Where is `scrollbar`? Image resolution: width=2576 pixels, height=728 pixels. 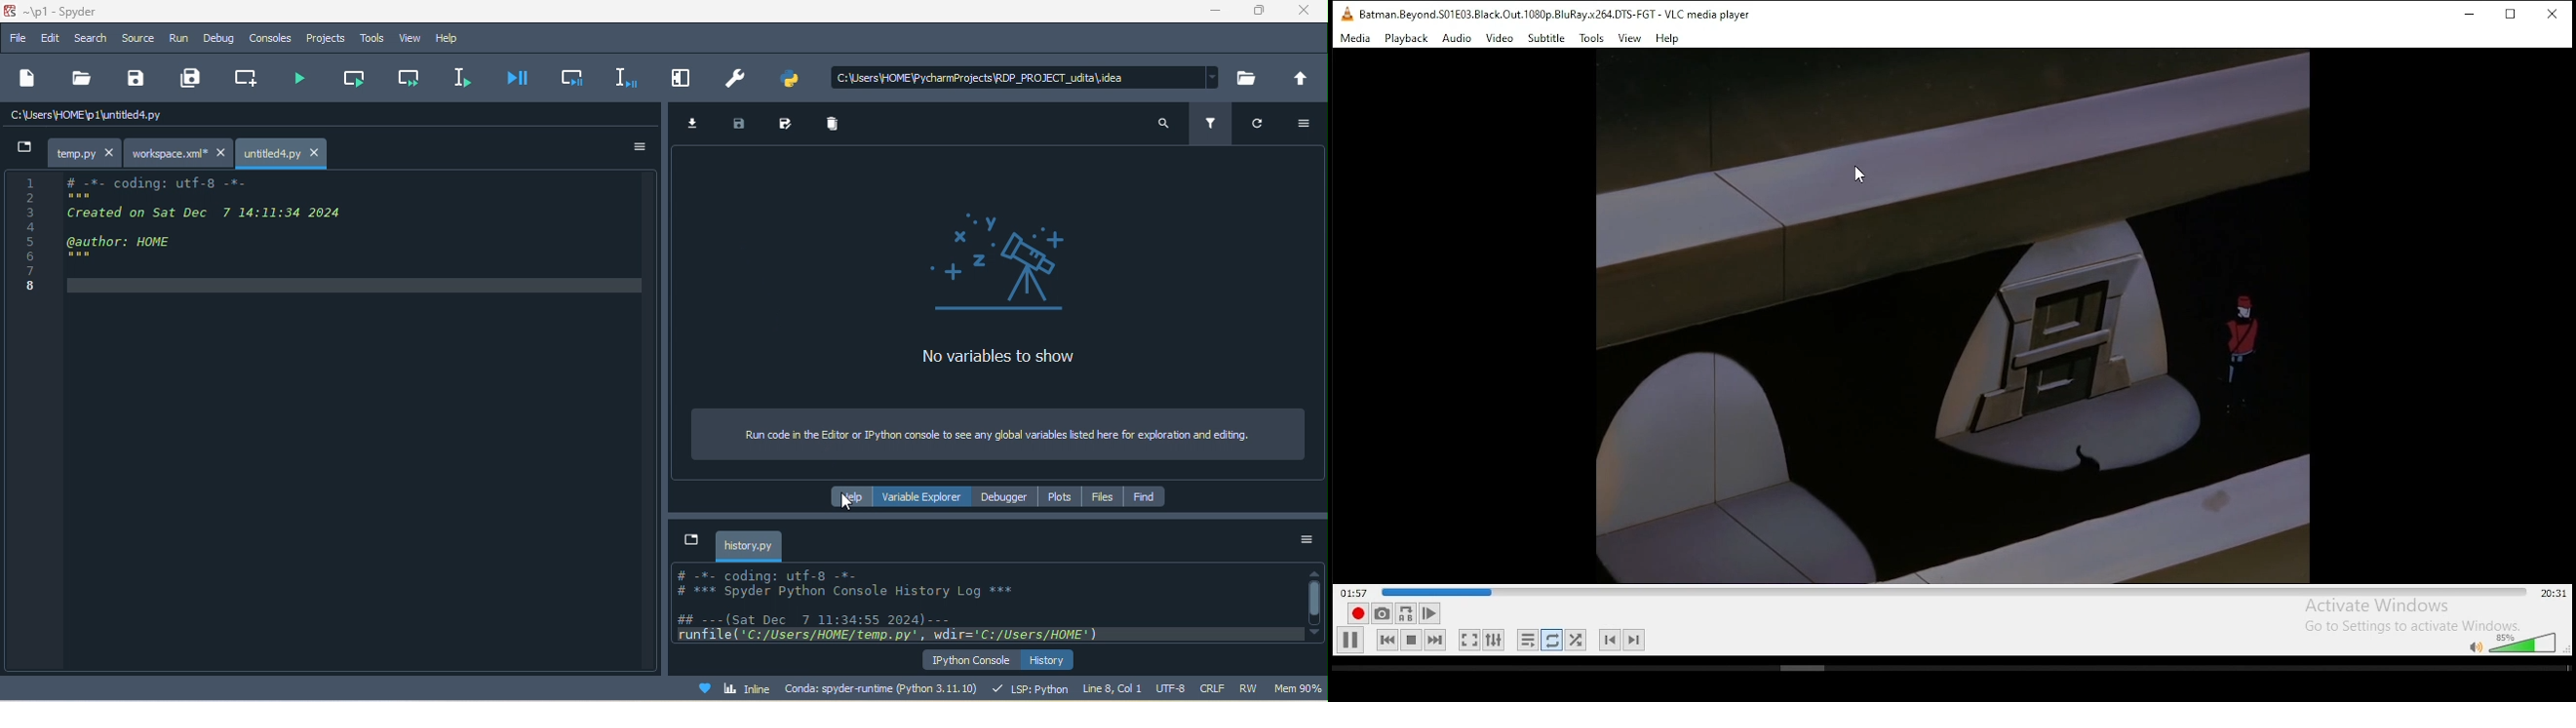 scrollbar is located at coordinates (1949, 670).